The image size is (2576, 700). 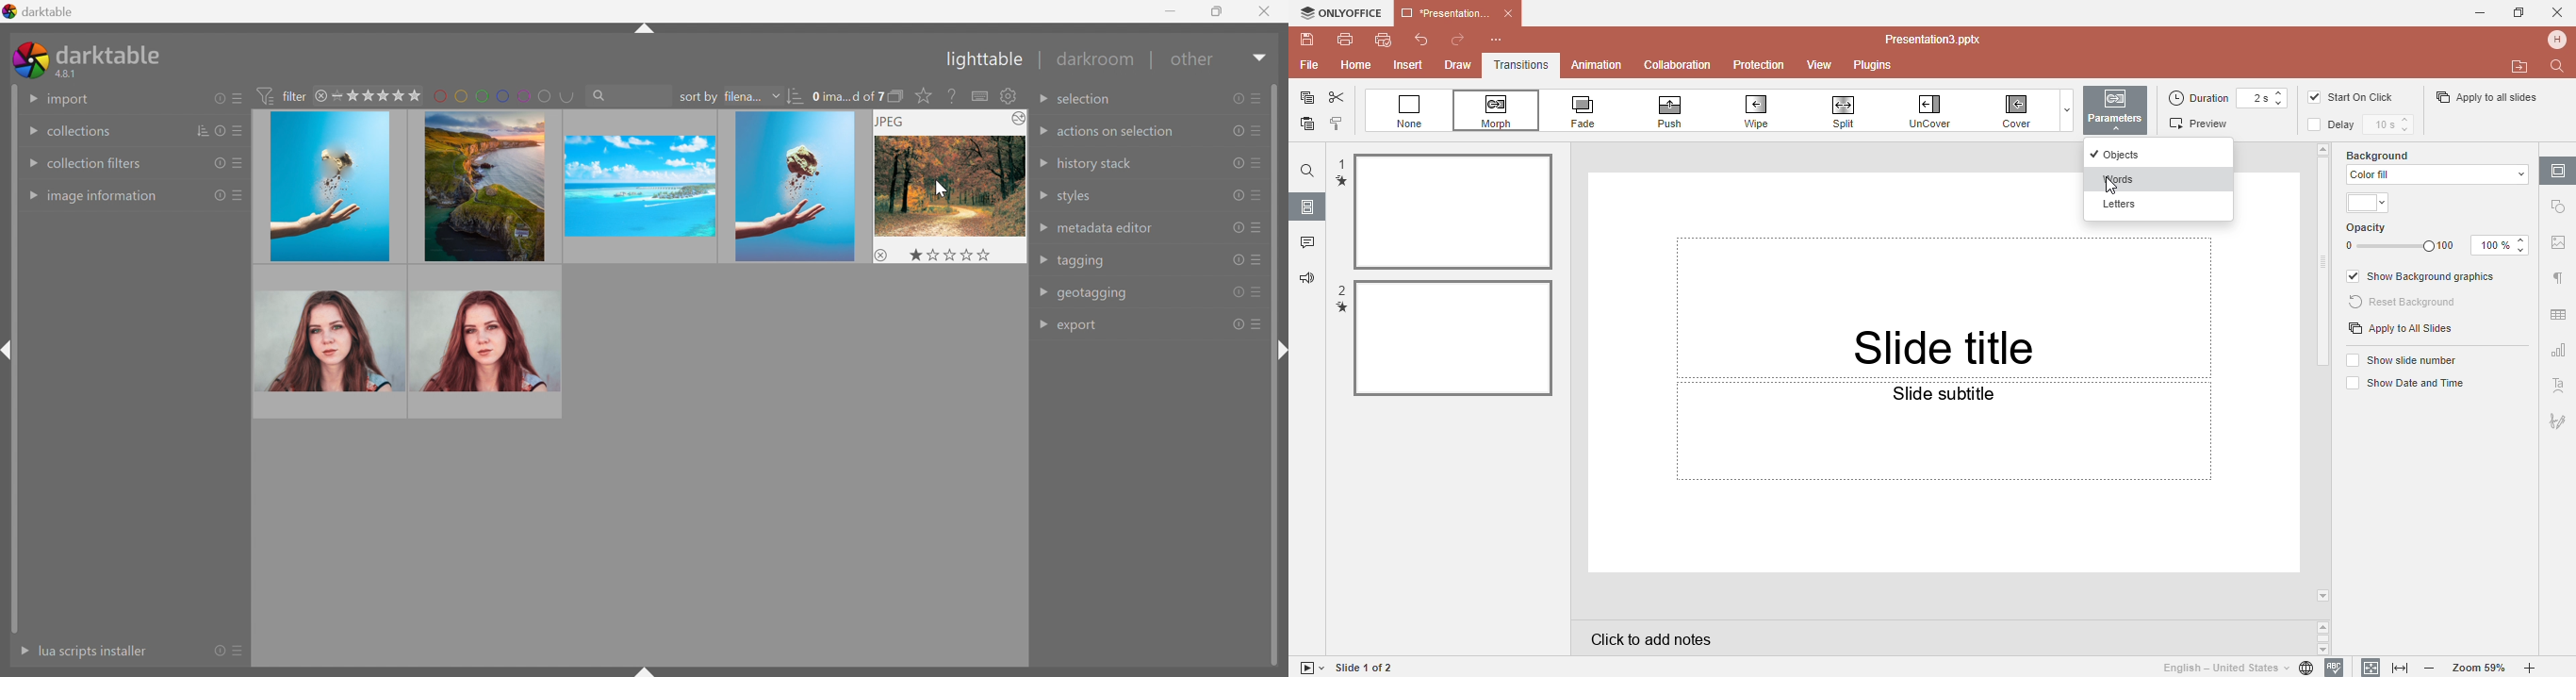 I want to click on presets, so click(x=237, y=99).